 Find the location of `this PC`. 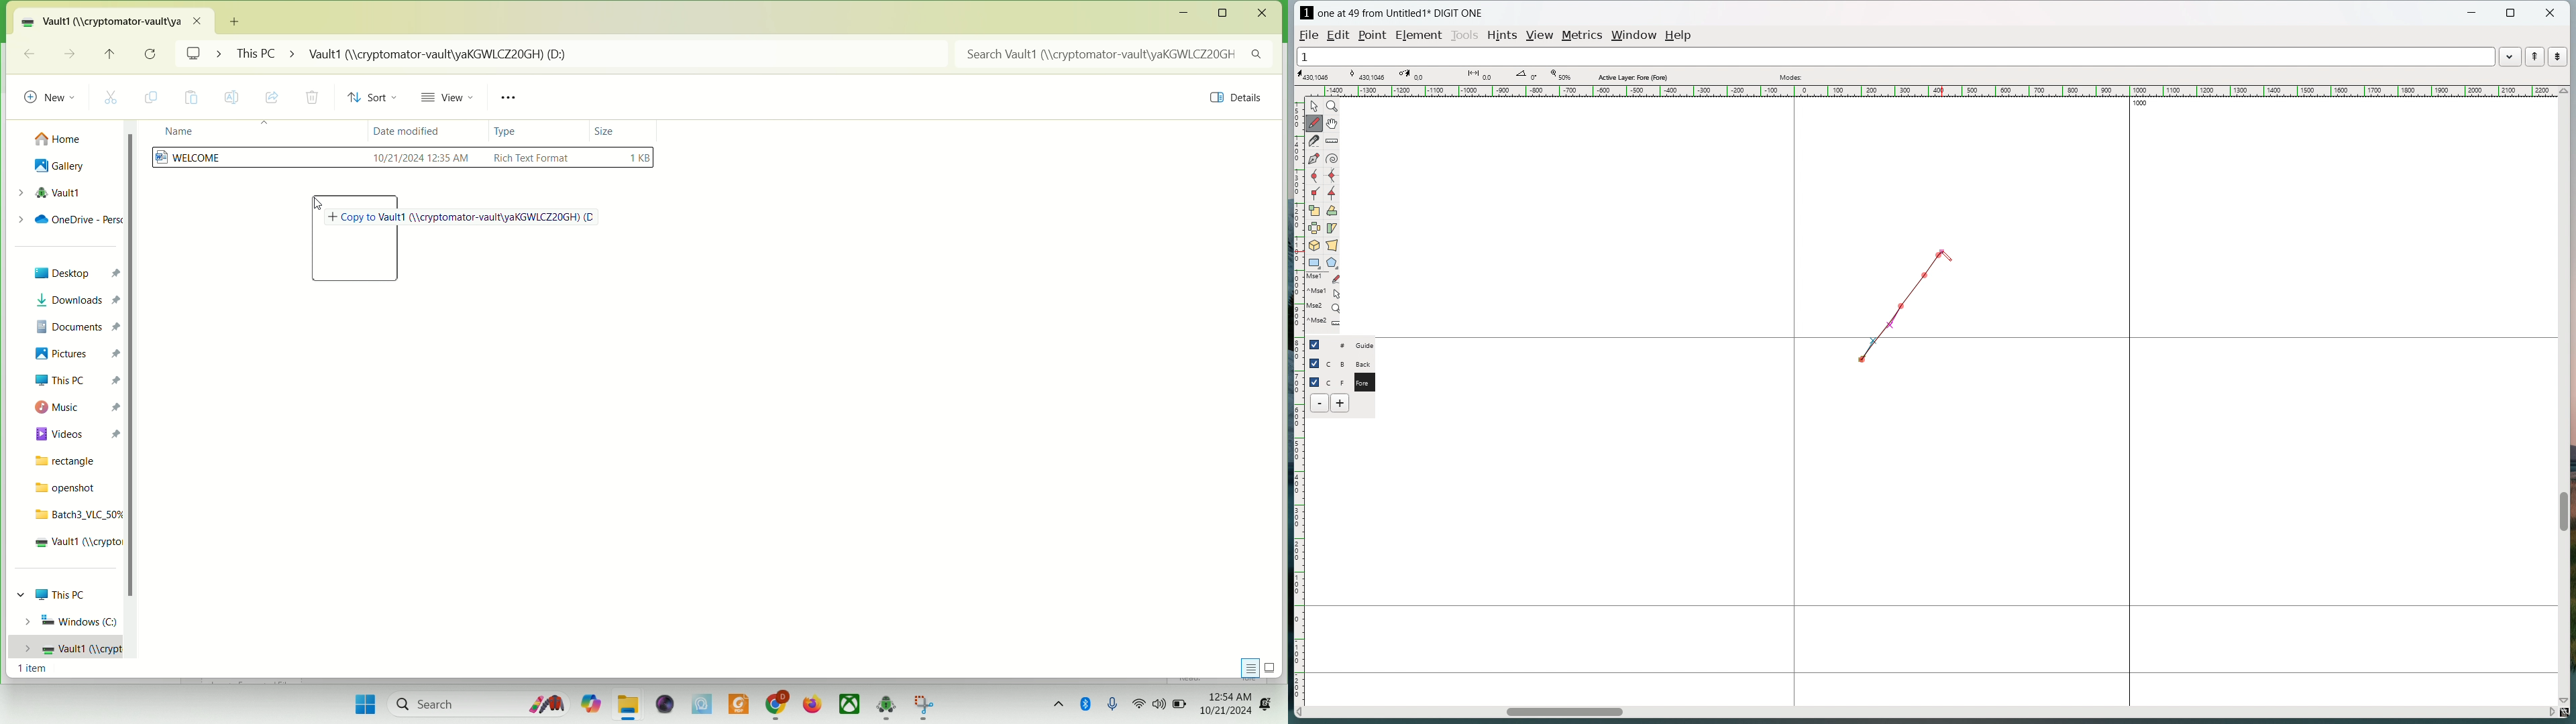

this PC is located at coordinates (76, 380).